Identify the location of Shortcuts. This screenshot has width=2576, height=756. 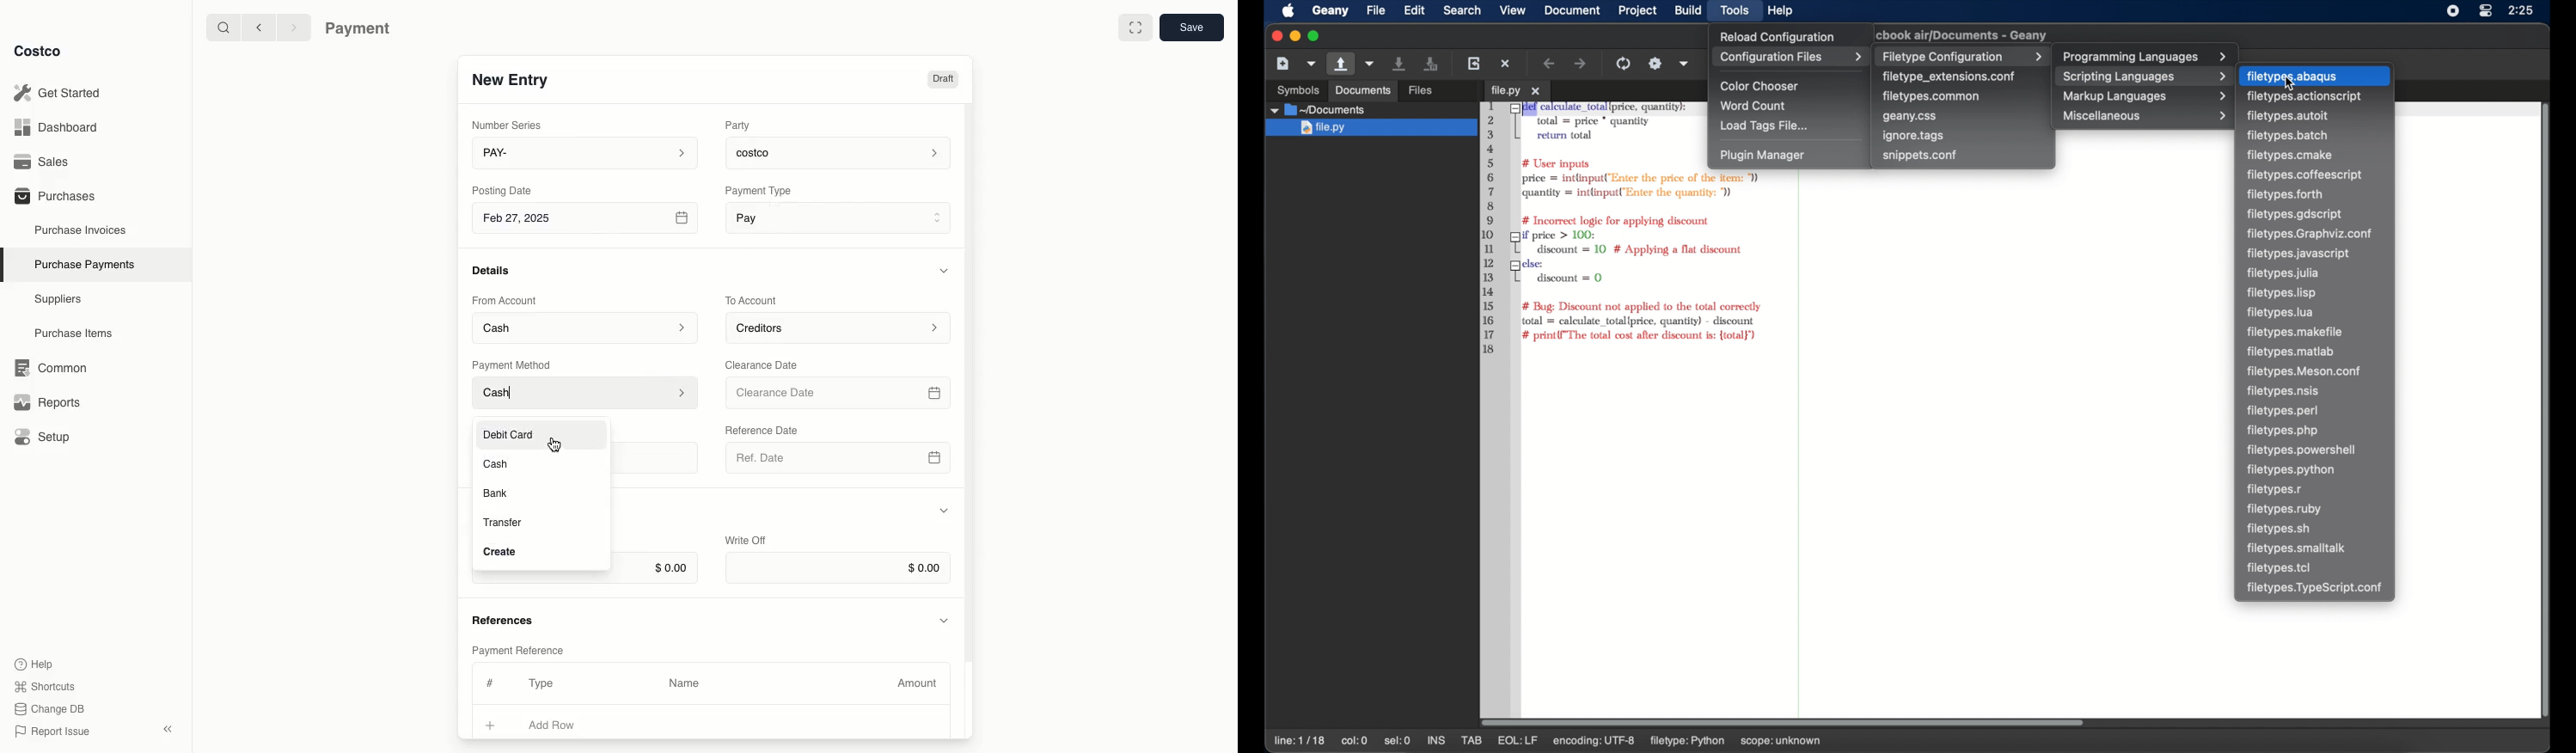
(44, 685).